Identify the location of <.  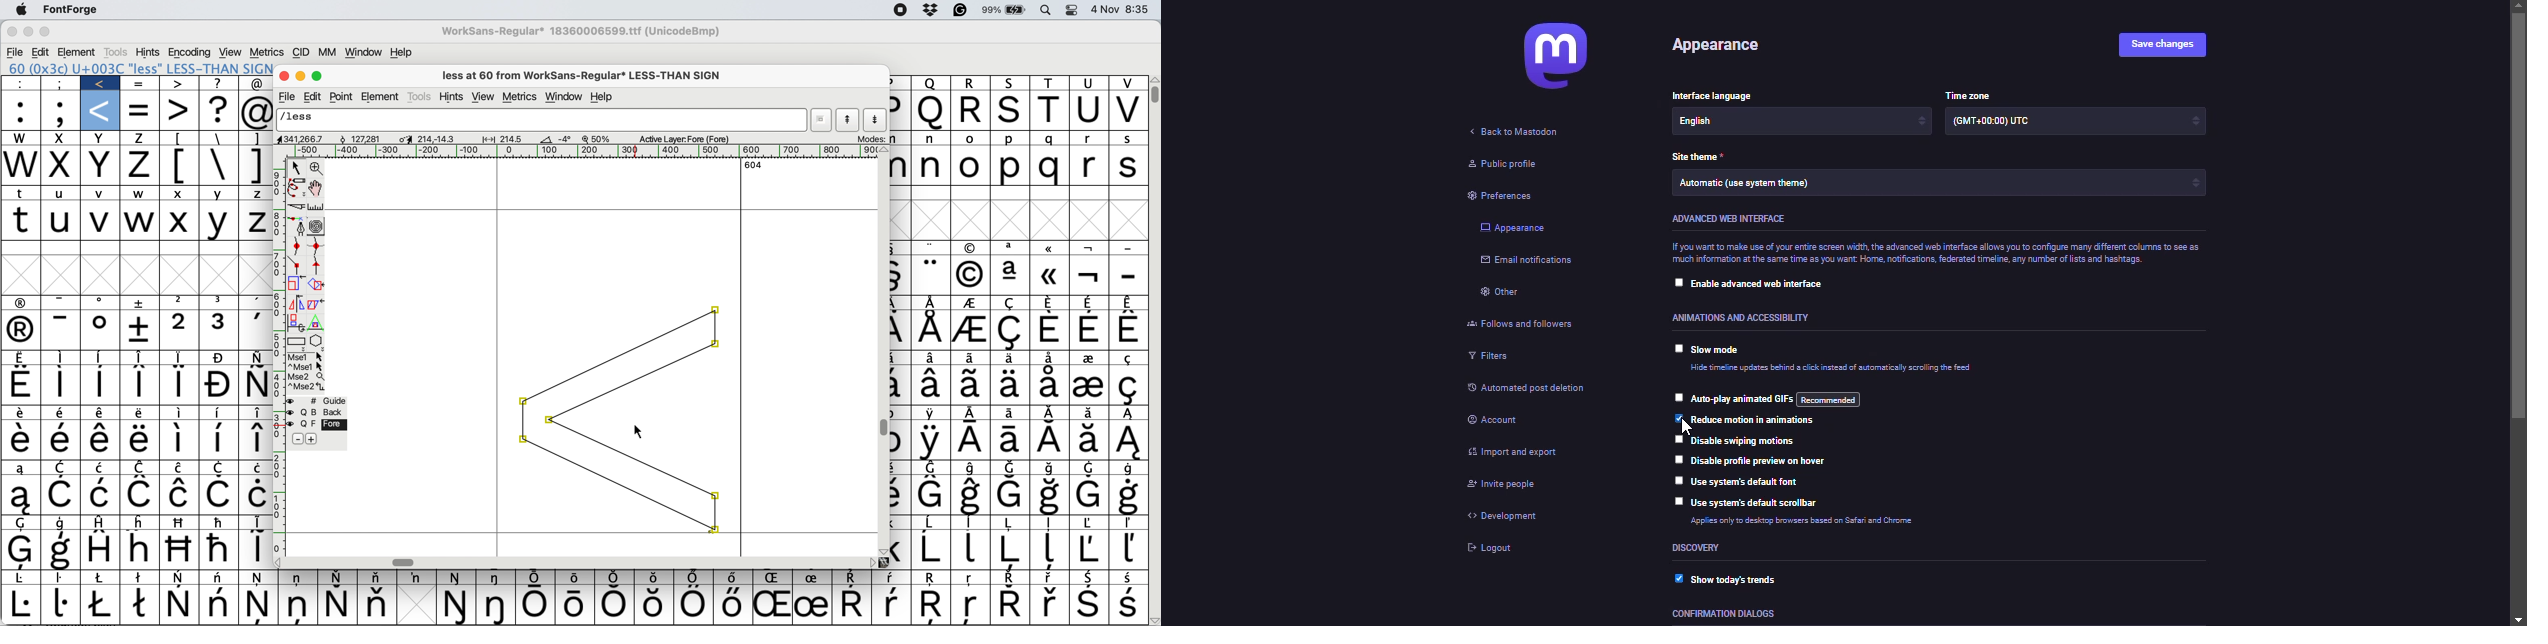
(101, 83).